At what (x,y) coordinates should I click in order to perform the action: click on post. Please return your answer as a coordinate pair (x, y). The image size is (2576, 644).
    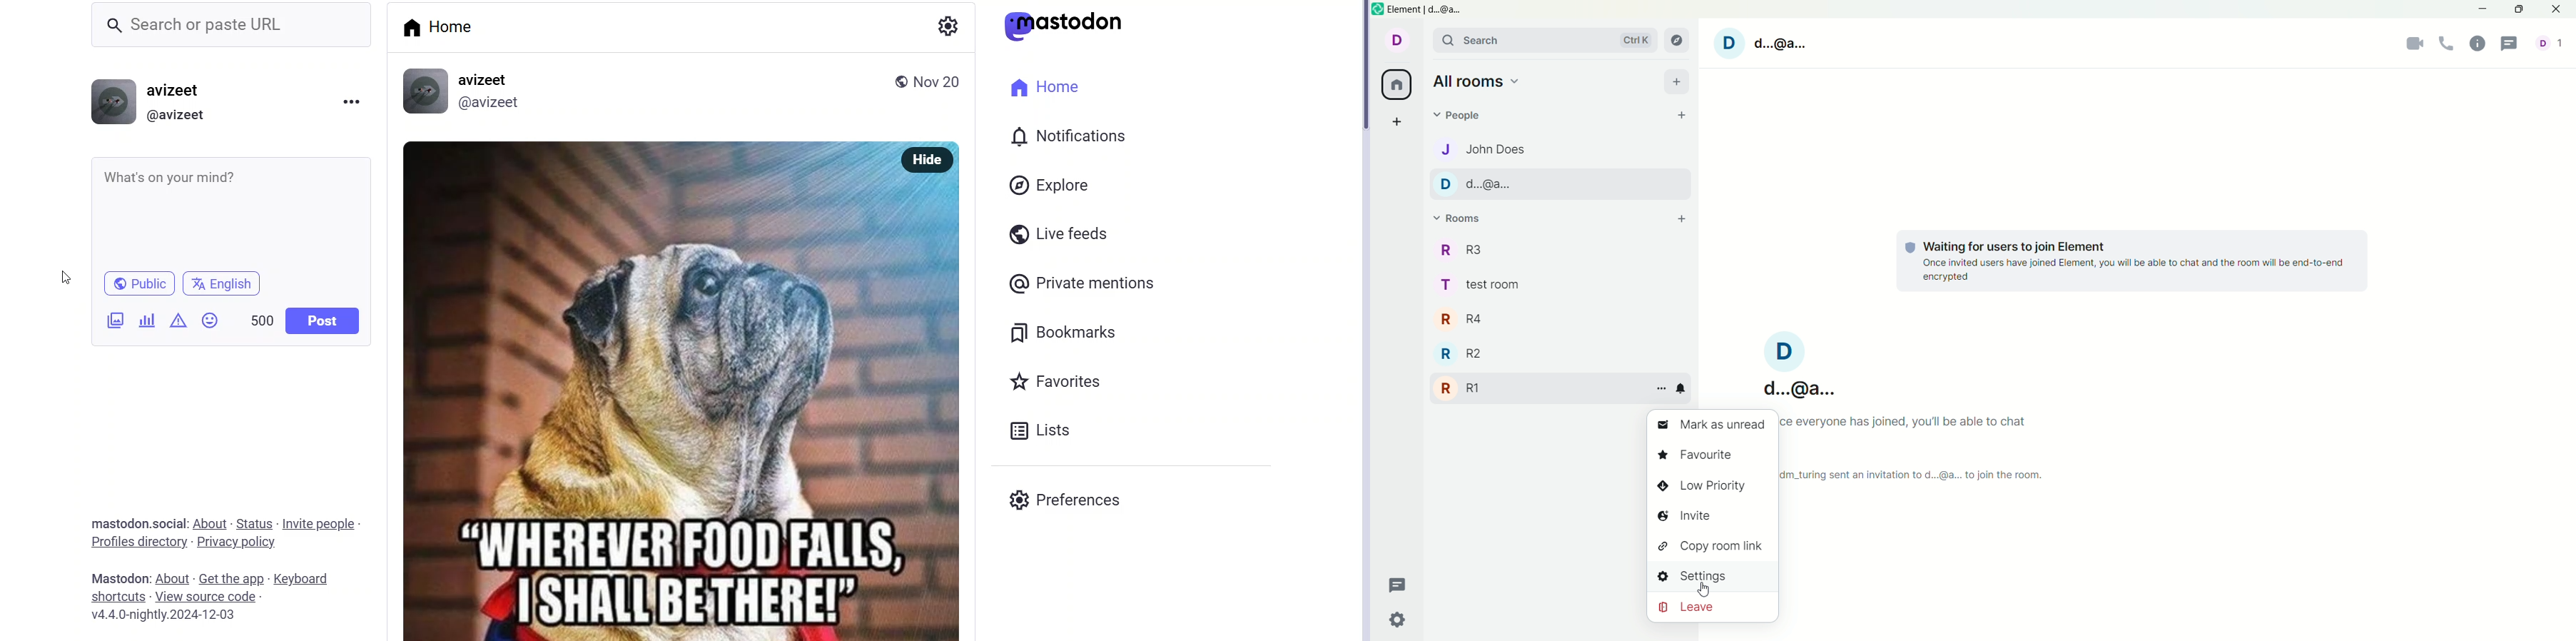
    Looking at the image, I should click on (321, 321).